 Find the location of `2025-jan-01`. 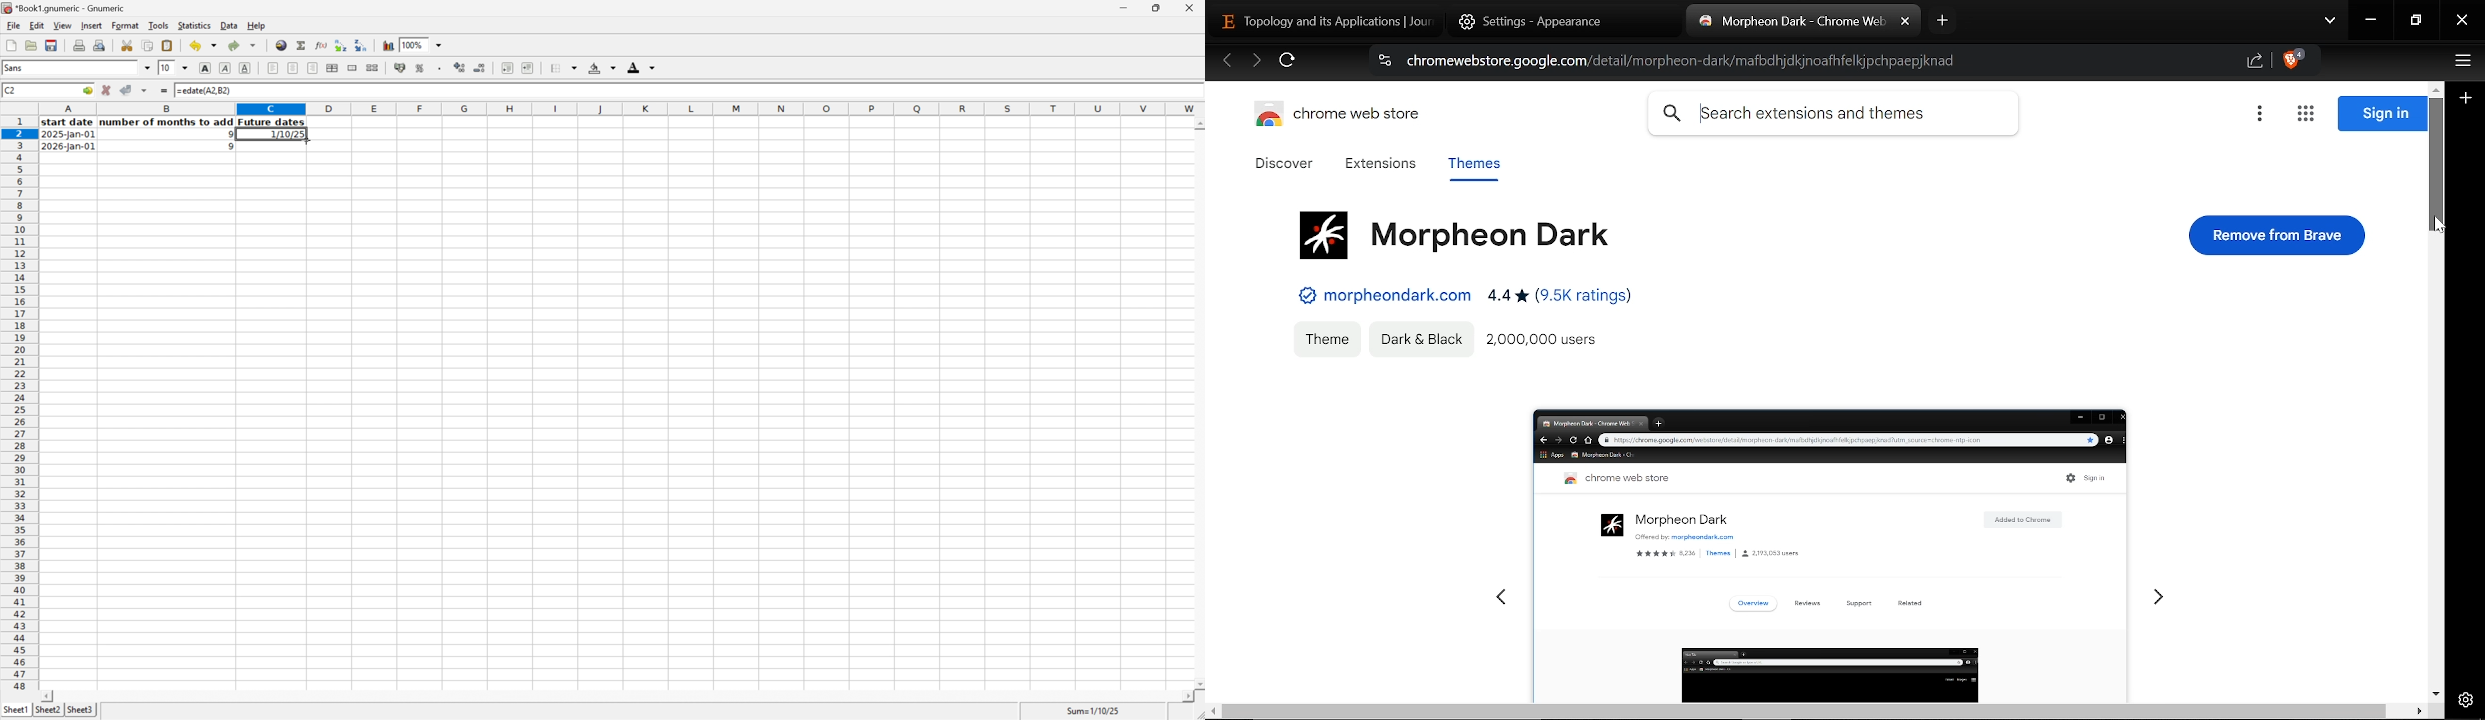

2025-jan-01 is located at coordinates (69, 136).